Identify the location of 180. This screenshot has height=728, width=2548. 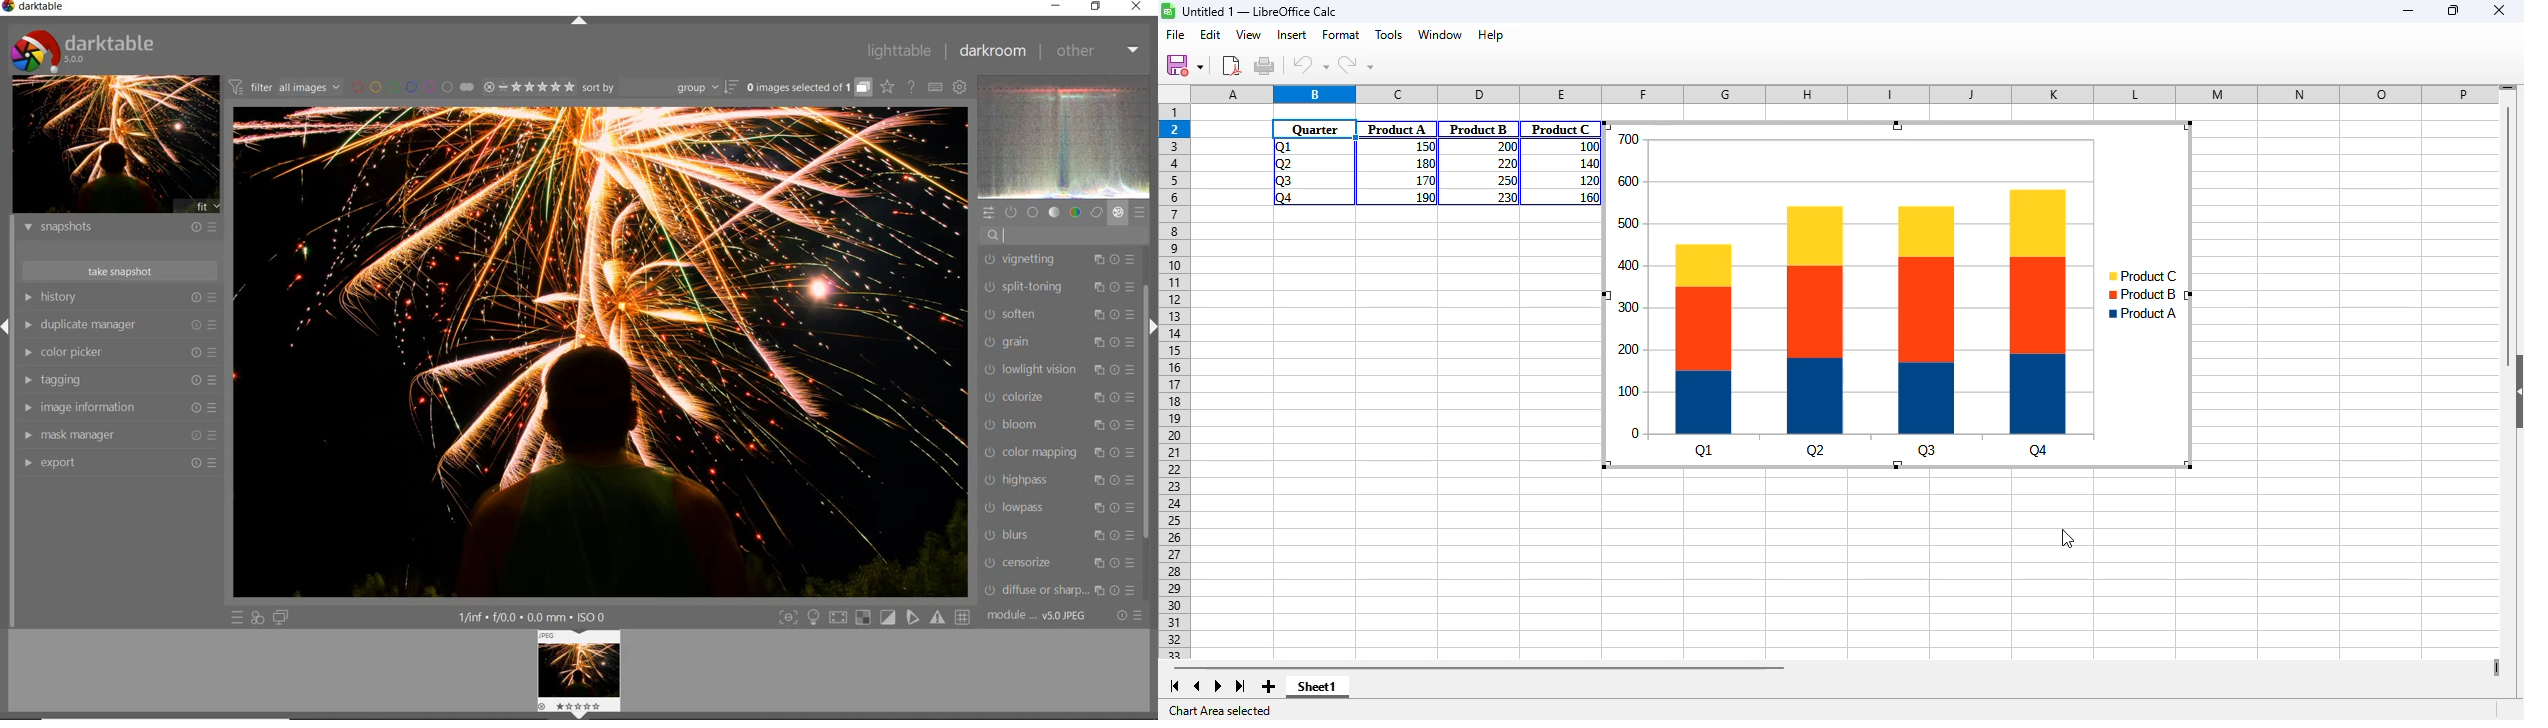
(1423, 162).